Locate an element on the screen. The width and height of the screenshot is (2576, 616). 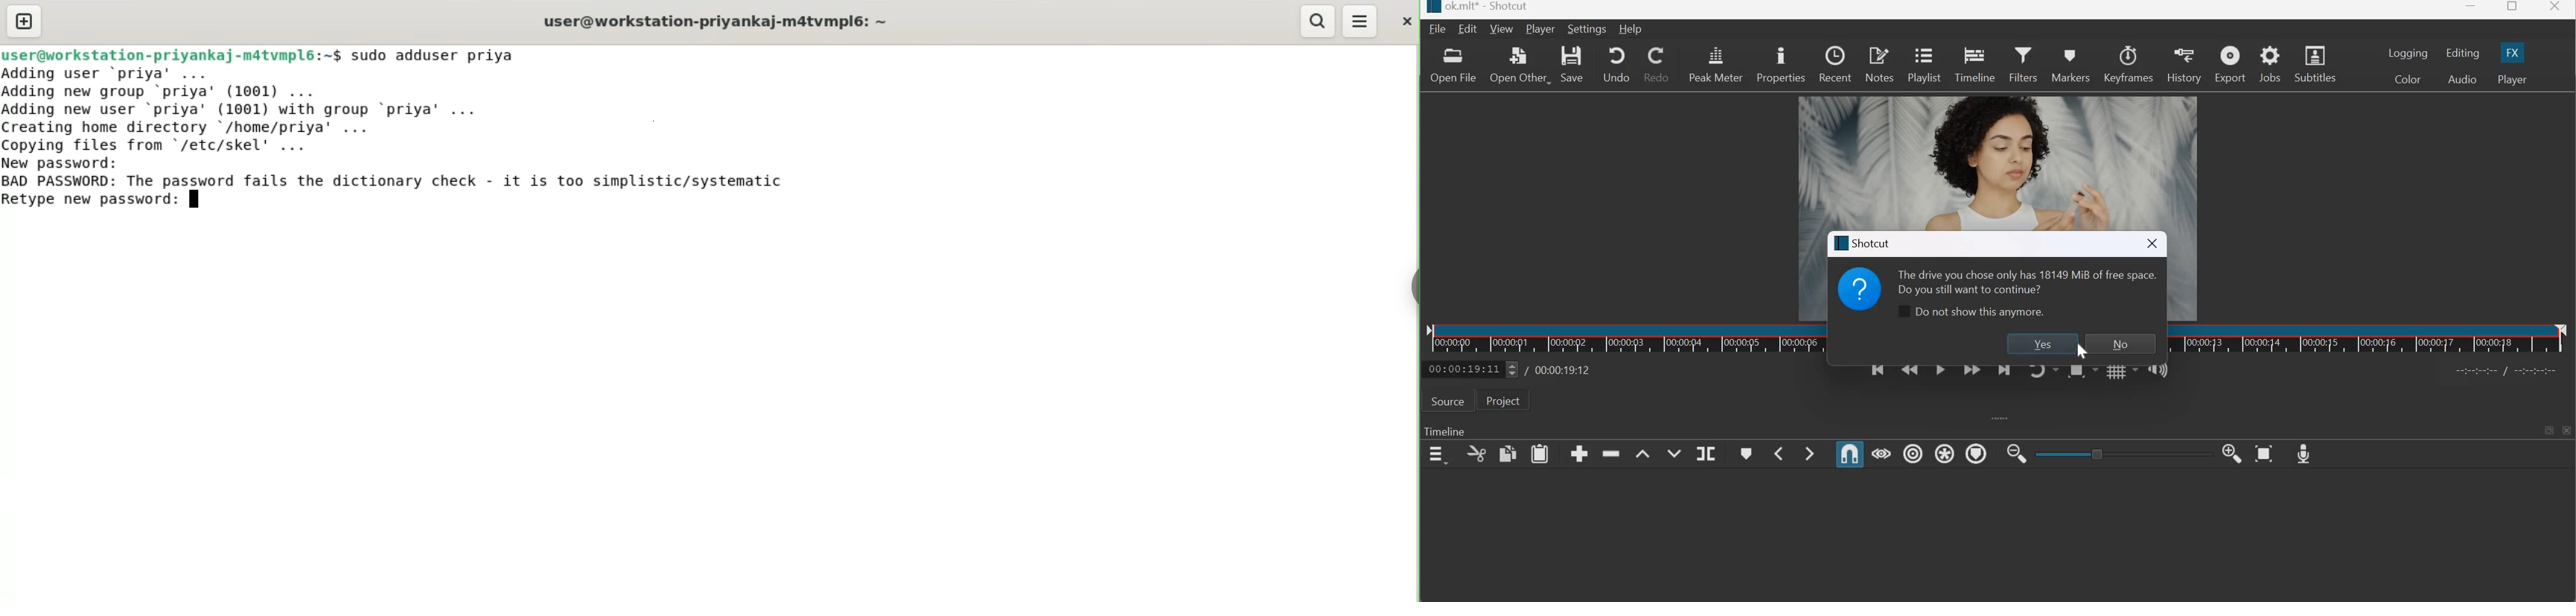
Edit is located at coordinates (1469, 29).